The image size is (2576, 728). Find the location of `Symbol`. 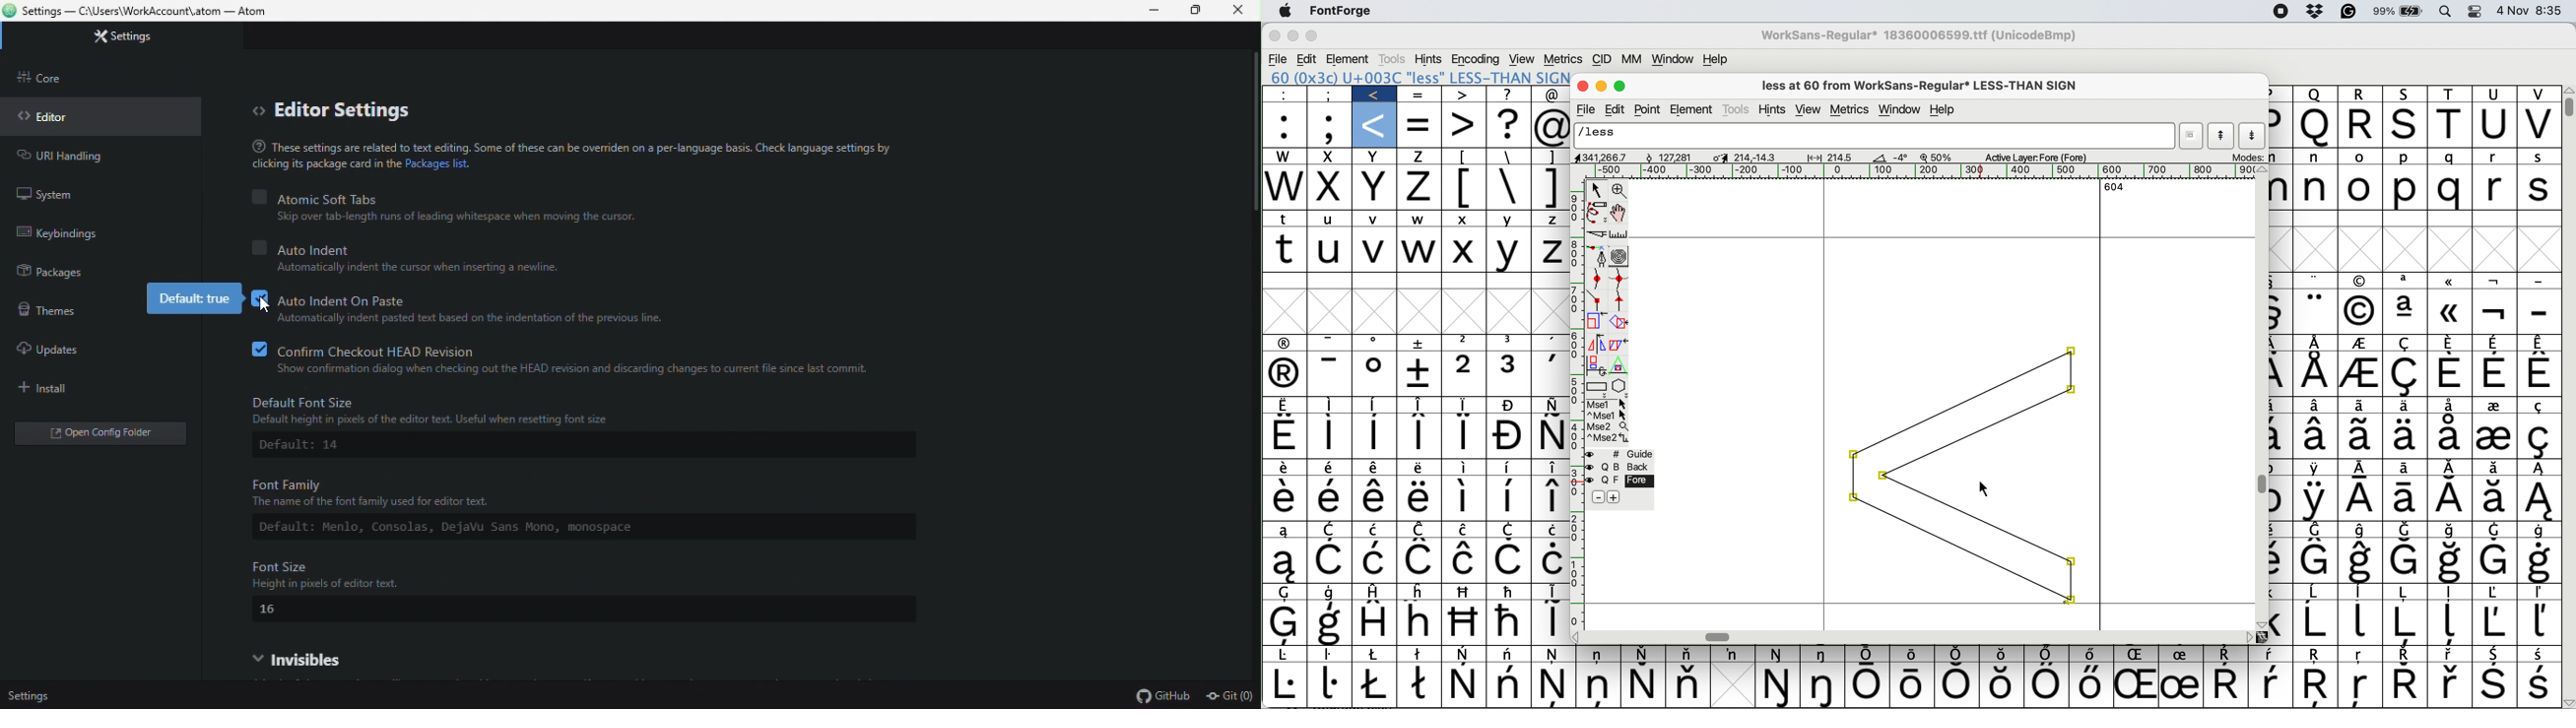

Symbol is located at coordinates (1826, 655).